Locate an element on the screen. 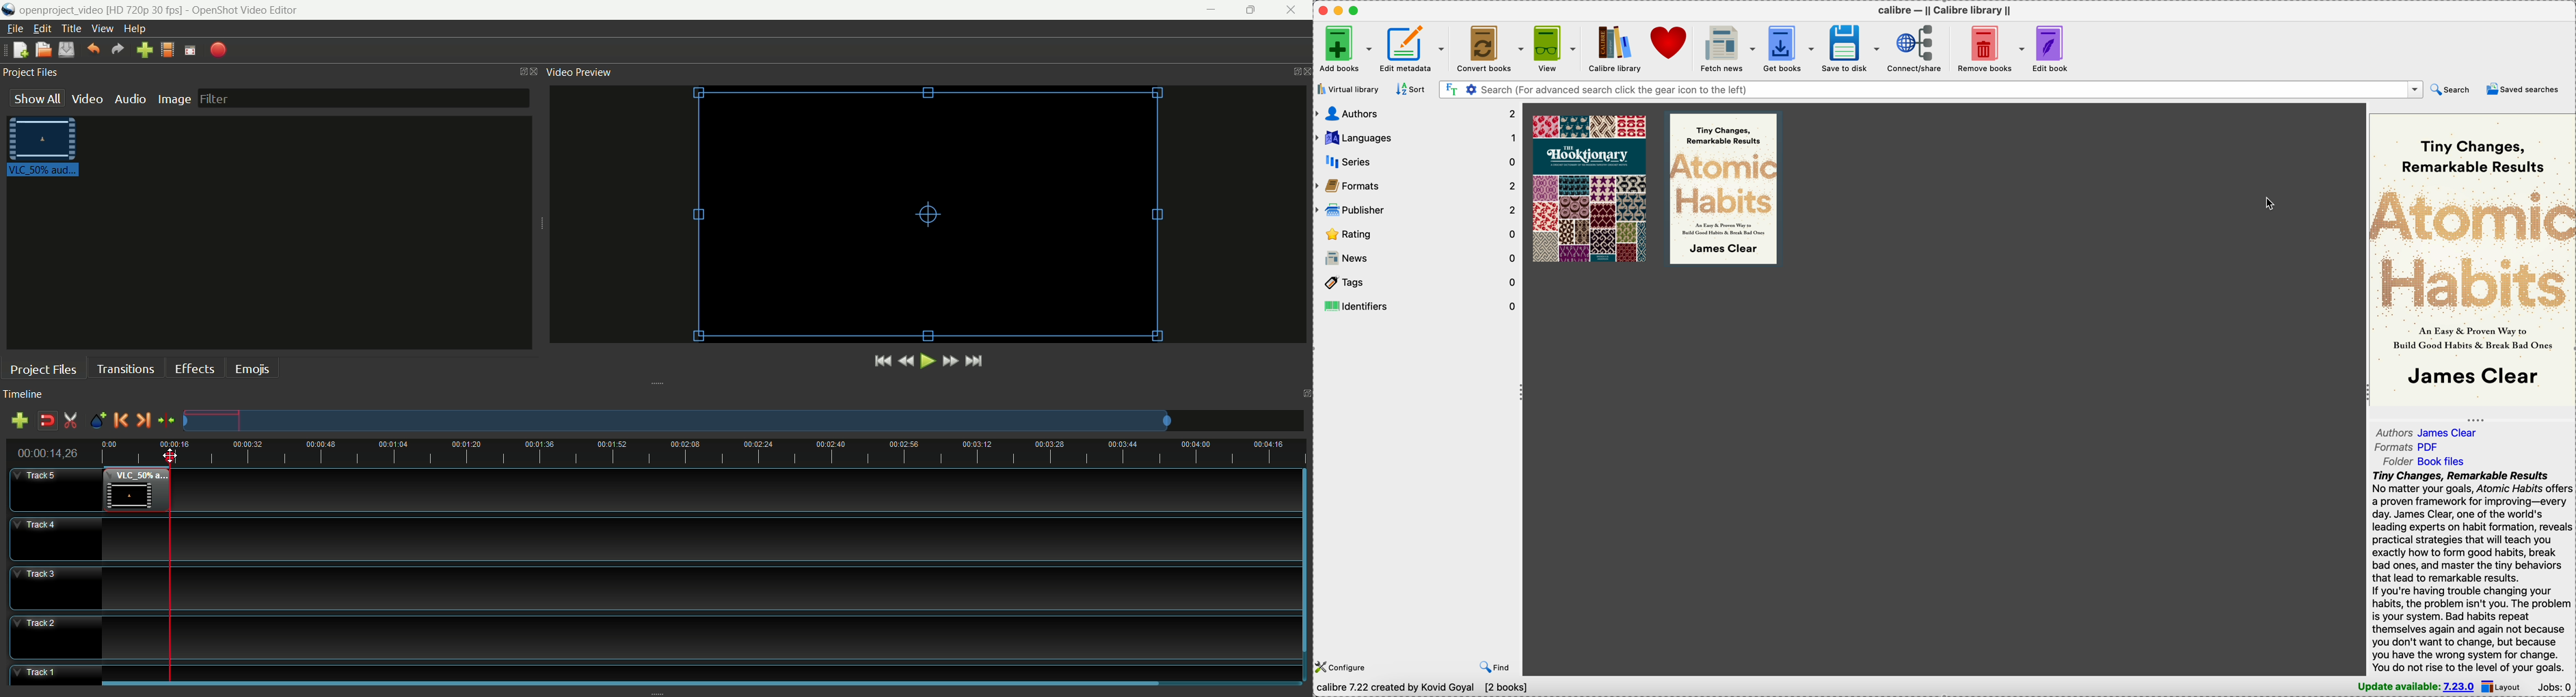  get books is located at coordinates (1790, 49).